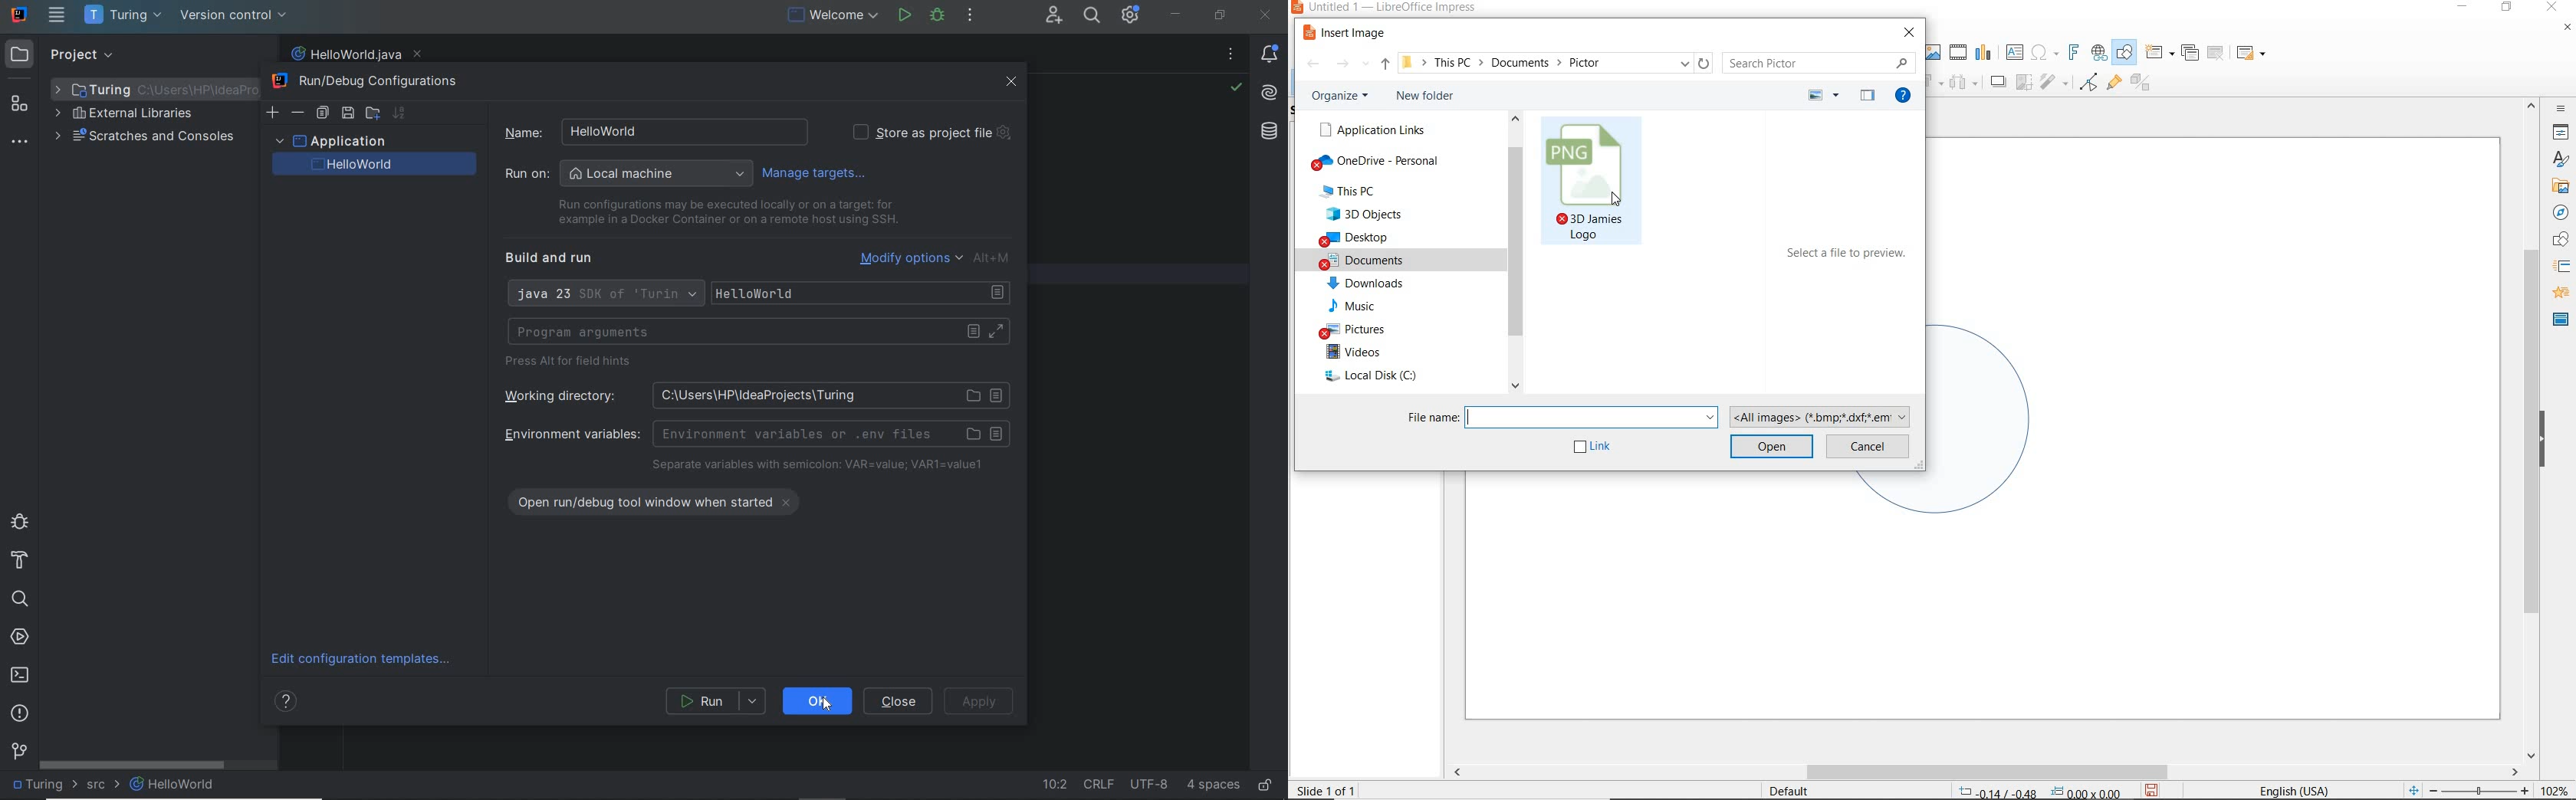 The width and height of the screenshot is (2576, 812). I want to click on save, so click(2151, 790).